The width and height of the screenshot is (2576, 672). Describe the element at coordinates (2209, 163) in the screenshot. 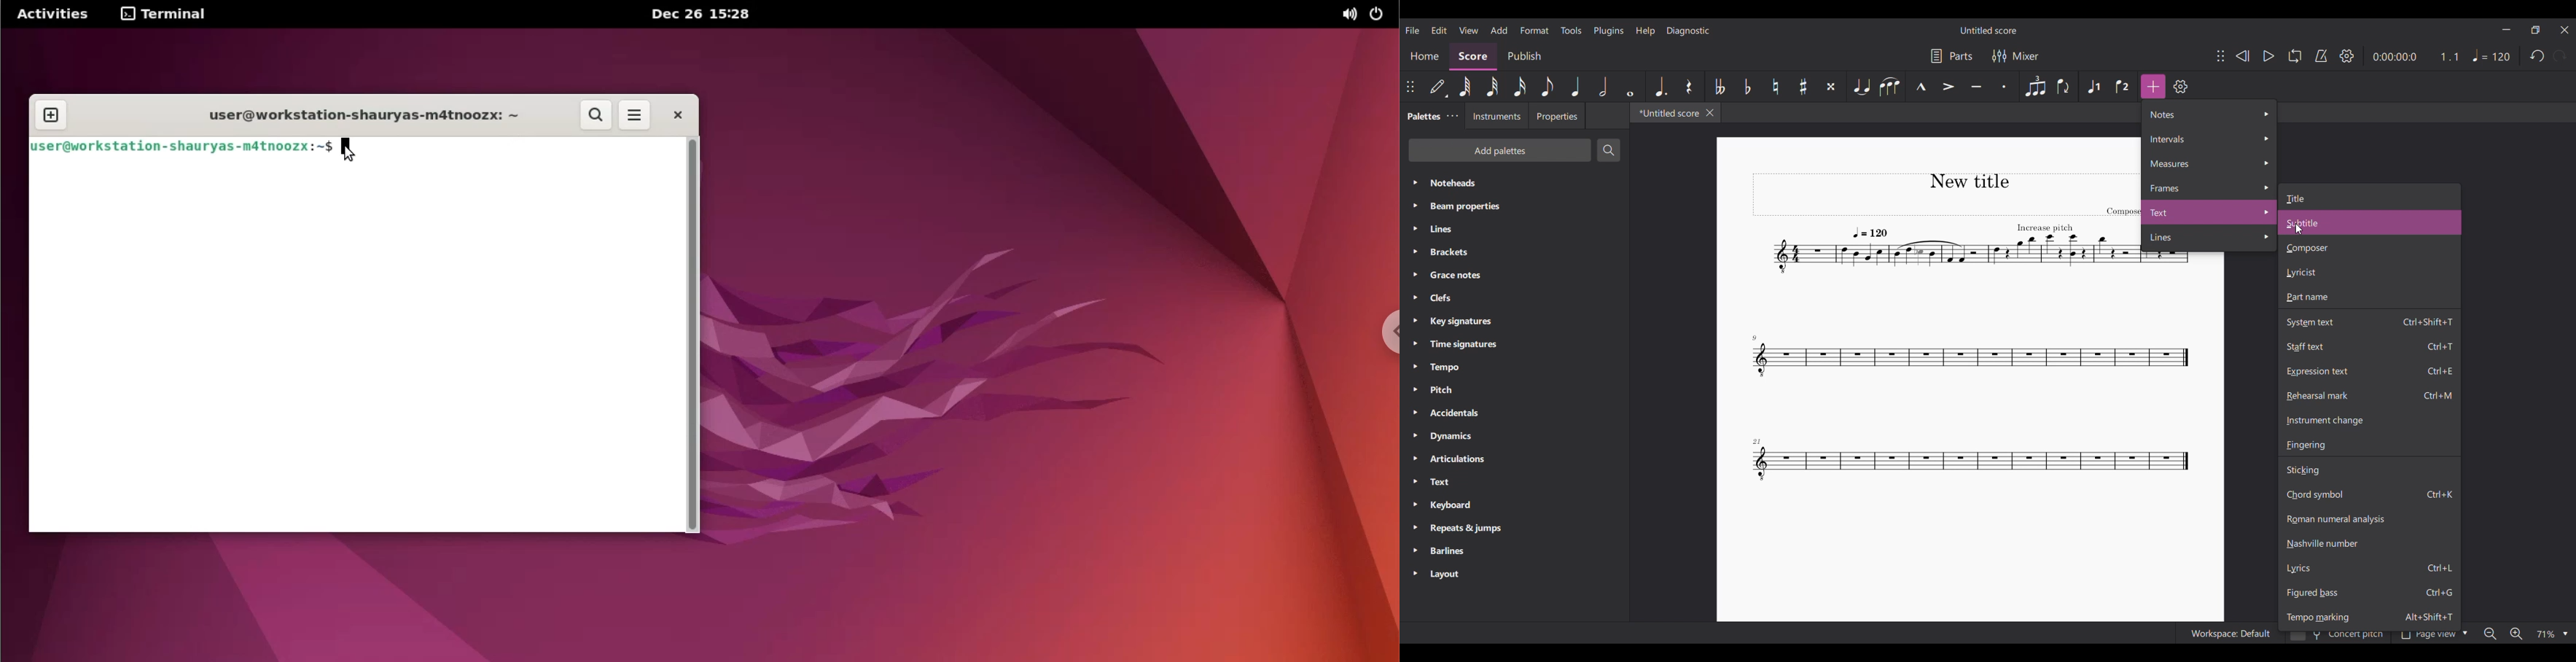

I see `Measure options` at that location.